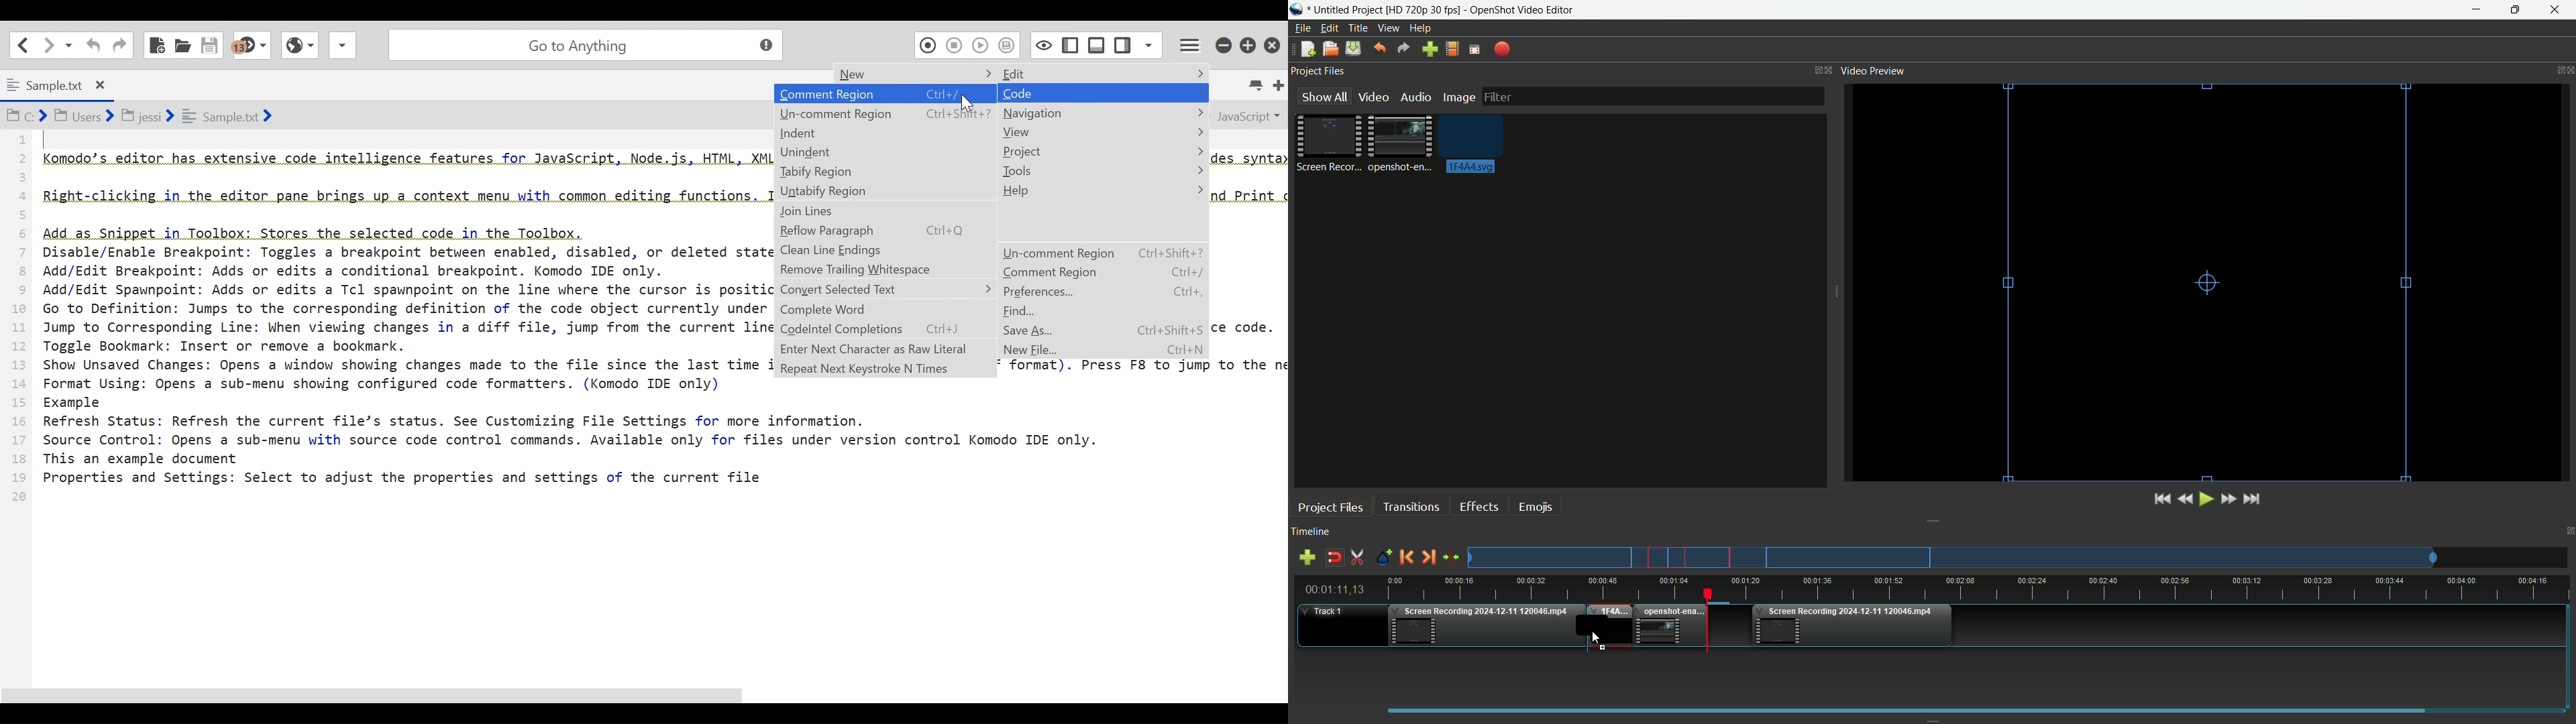 This screenshot has height=728, width=2576. I want to click on maximize, so click(2515, 10).